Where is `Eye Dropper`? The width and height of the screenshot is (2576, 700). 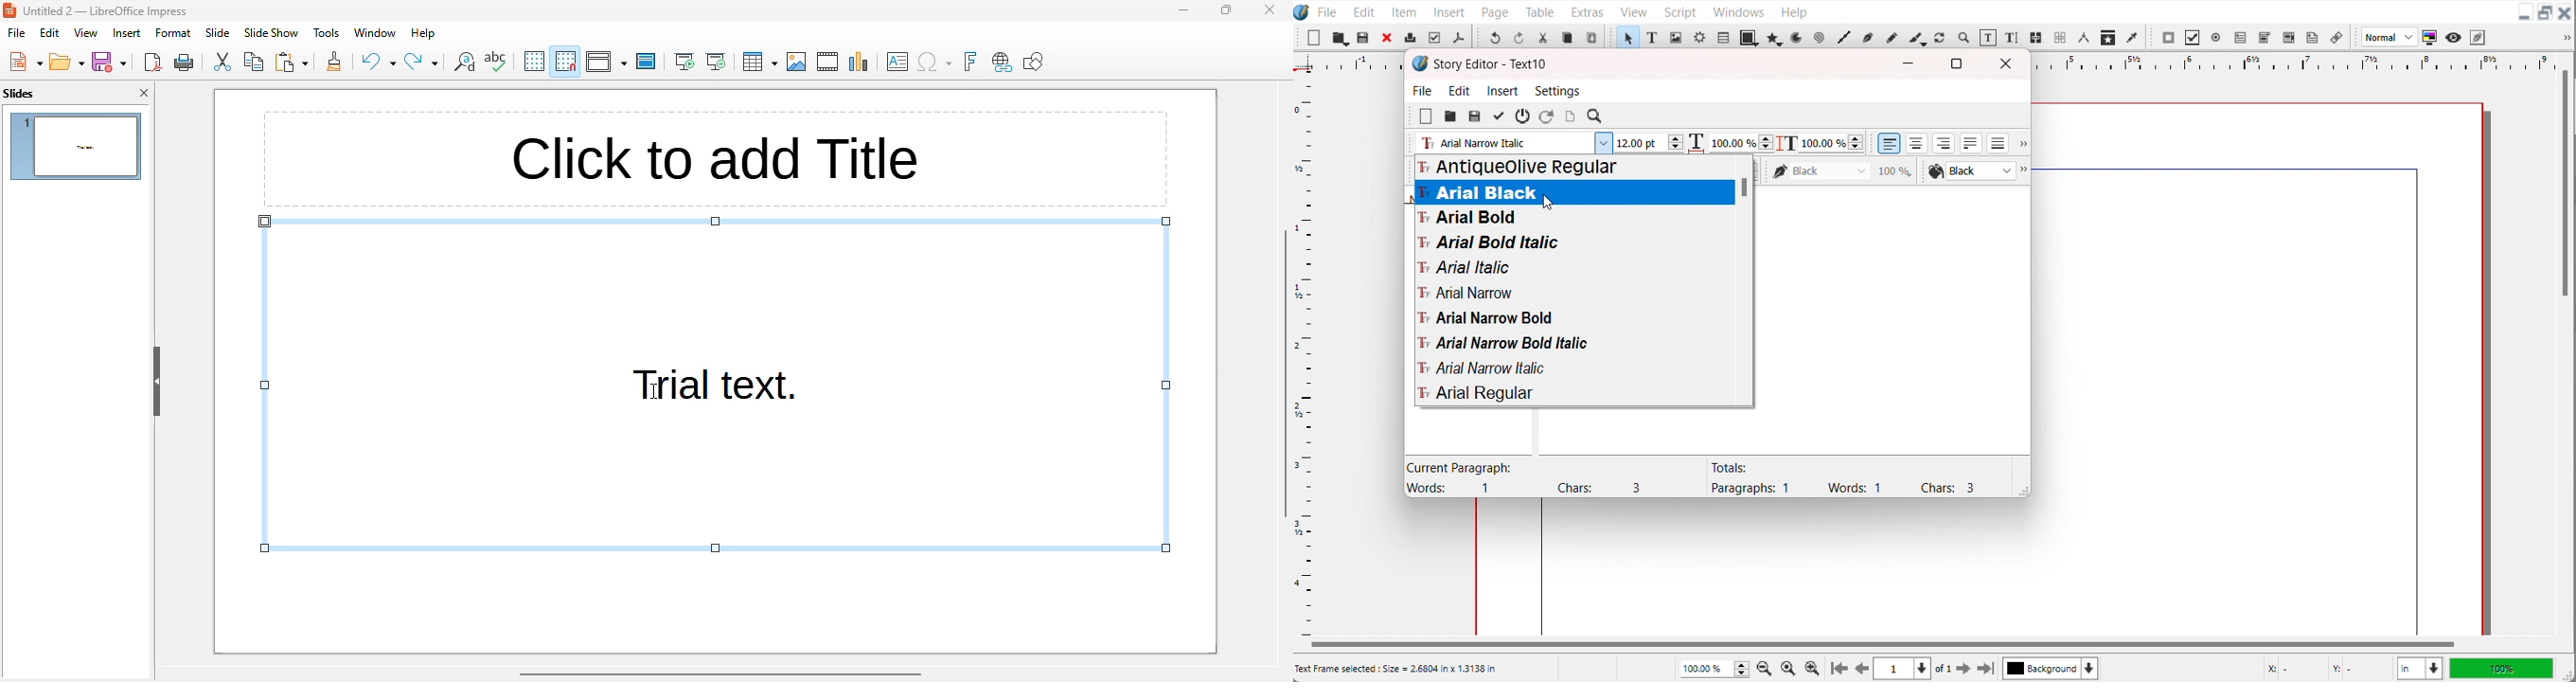 Eye Dropper is located at coordinates (2134, 37).